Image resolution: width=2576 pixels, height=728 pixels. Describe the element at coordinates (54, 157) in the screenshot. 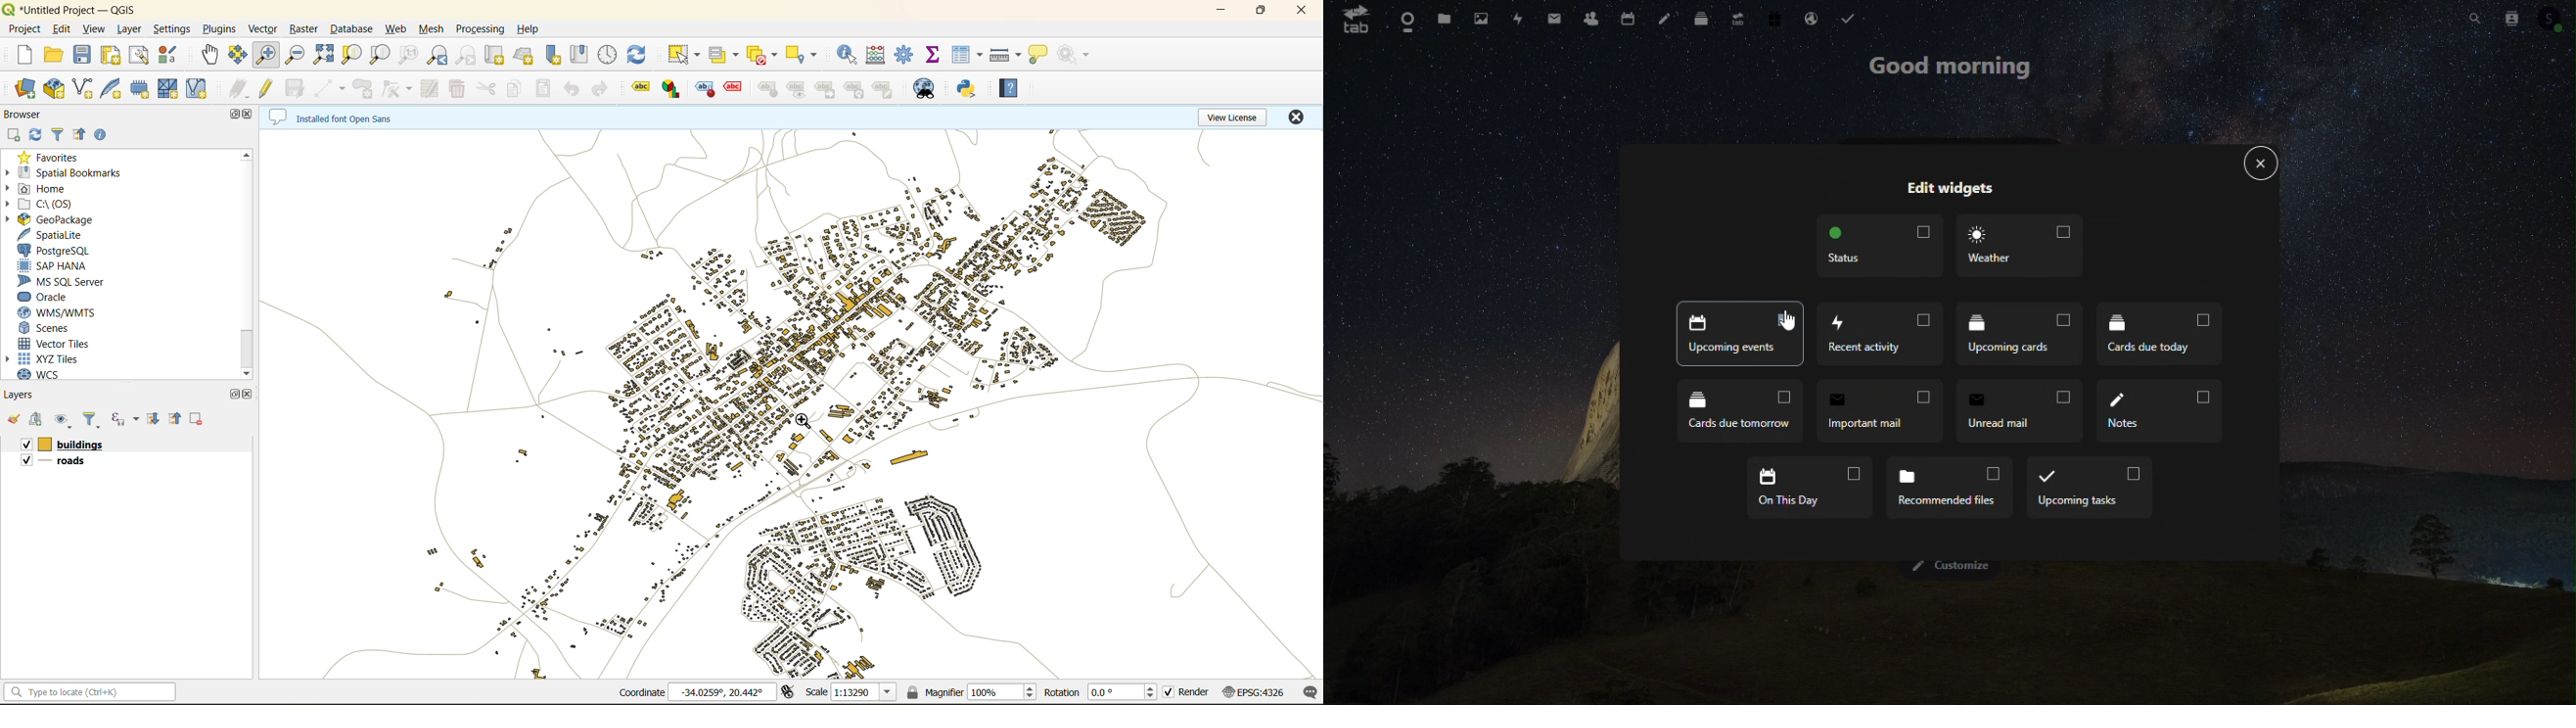

I see `favorites` at that location.